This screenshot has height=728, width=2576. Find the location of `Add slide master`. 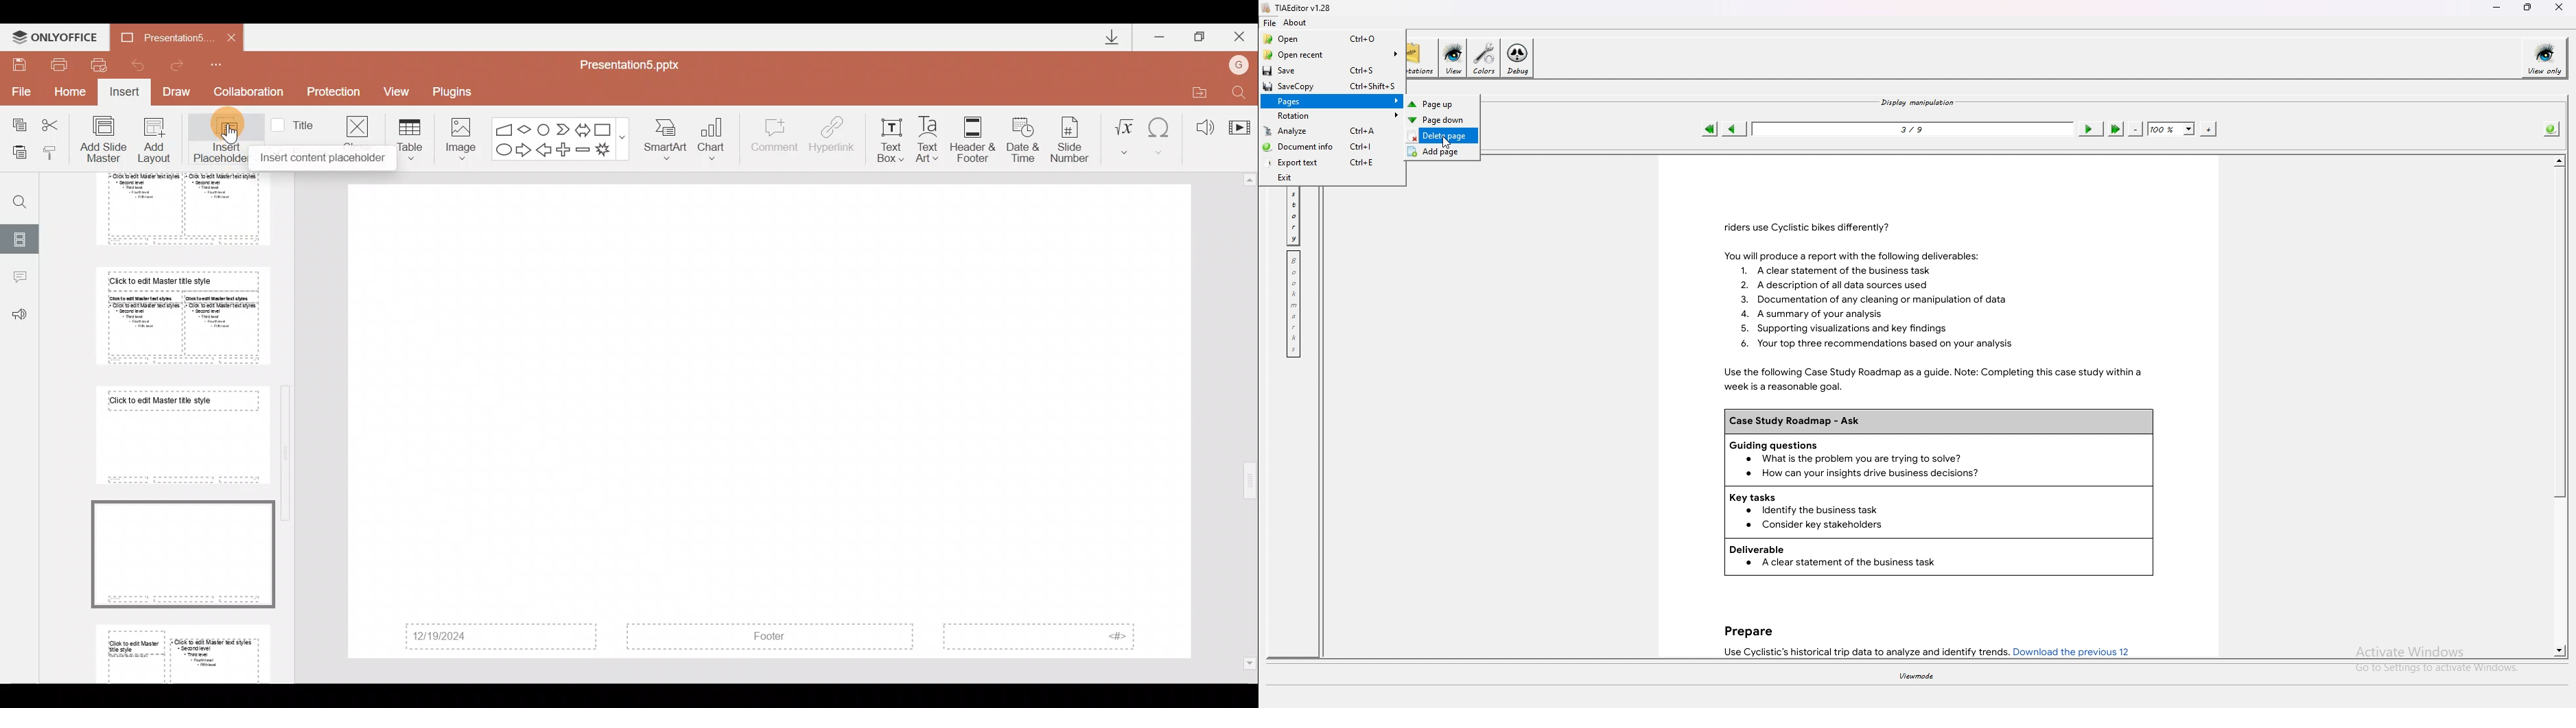

Add slide master is located at coordinates (106, 140).